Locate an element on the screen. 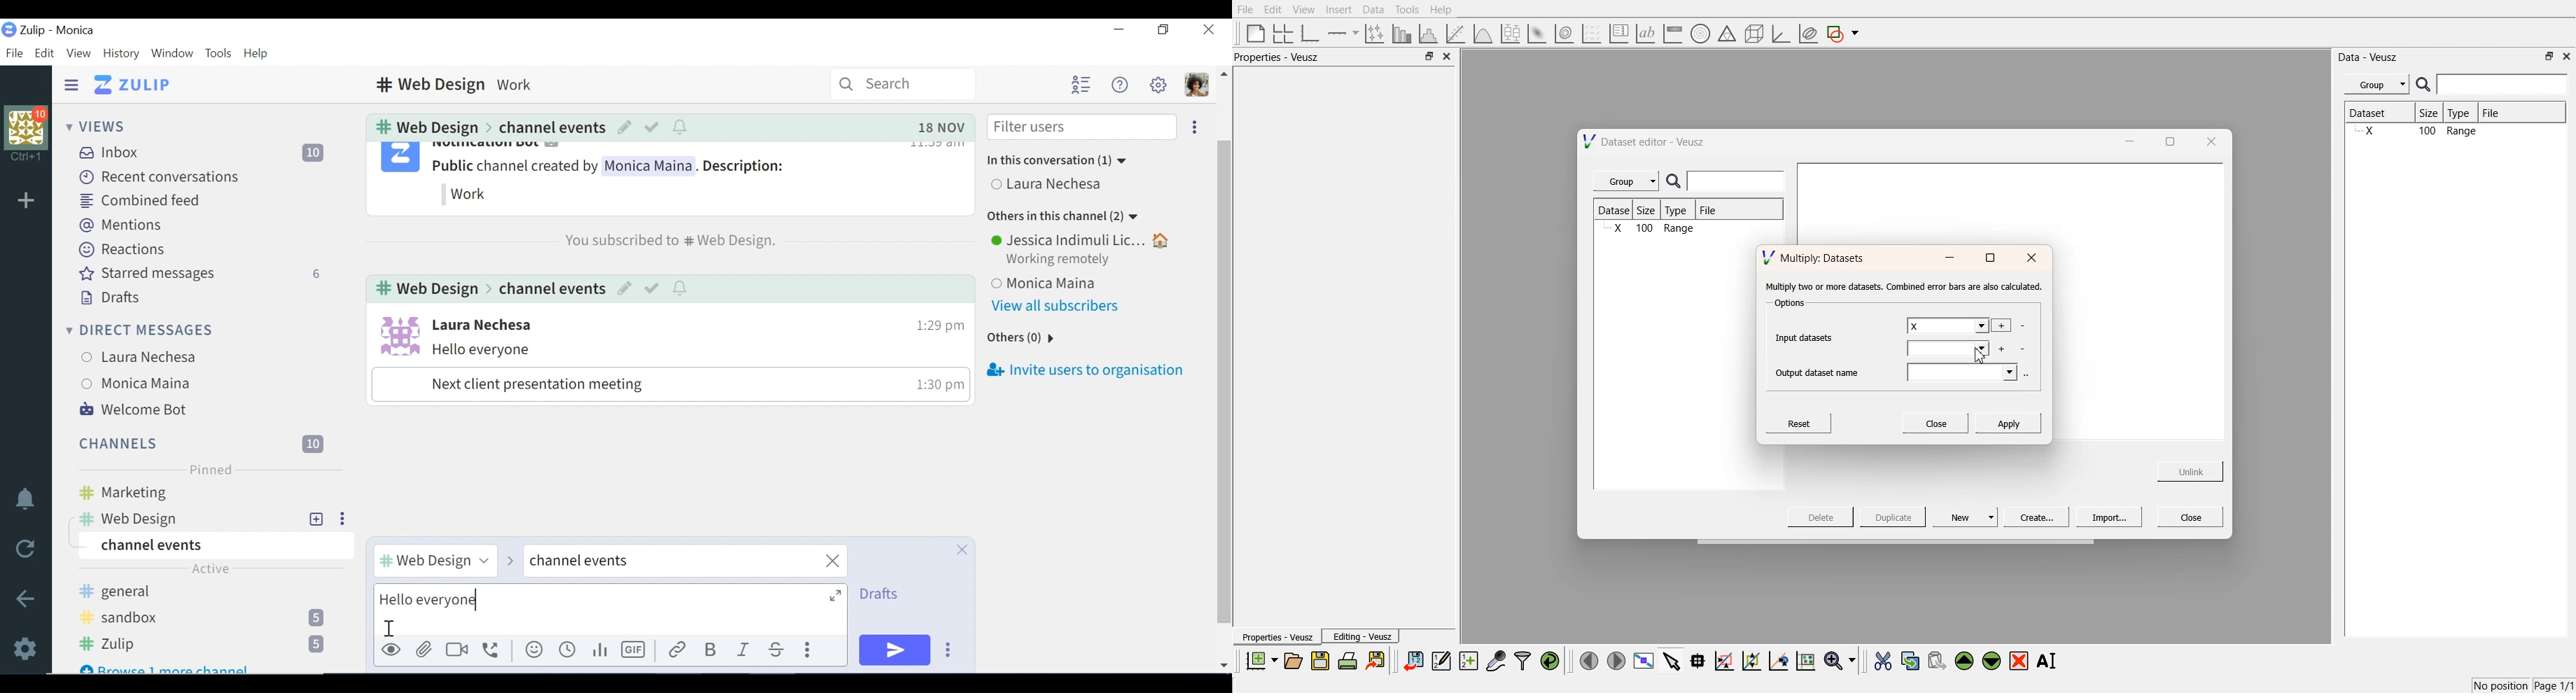 Image resolution: width=2576 pixels, height=700 pixels. Add emoji is located at coordinates (533, 651).